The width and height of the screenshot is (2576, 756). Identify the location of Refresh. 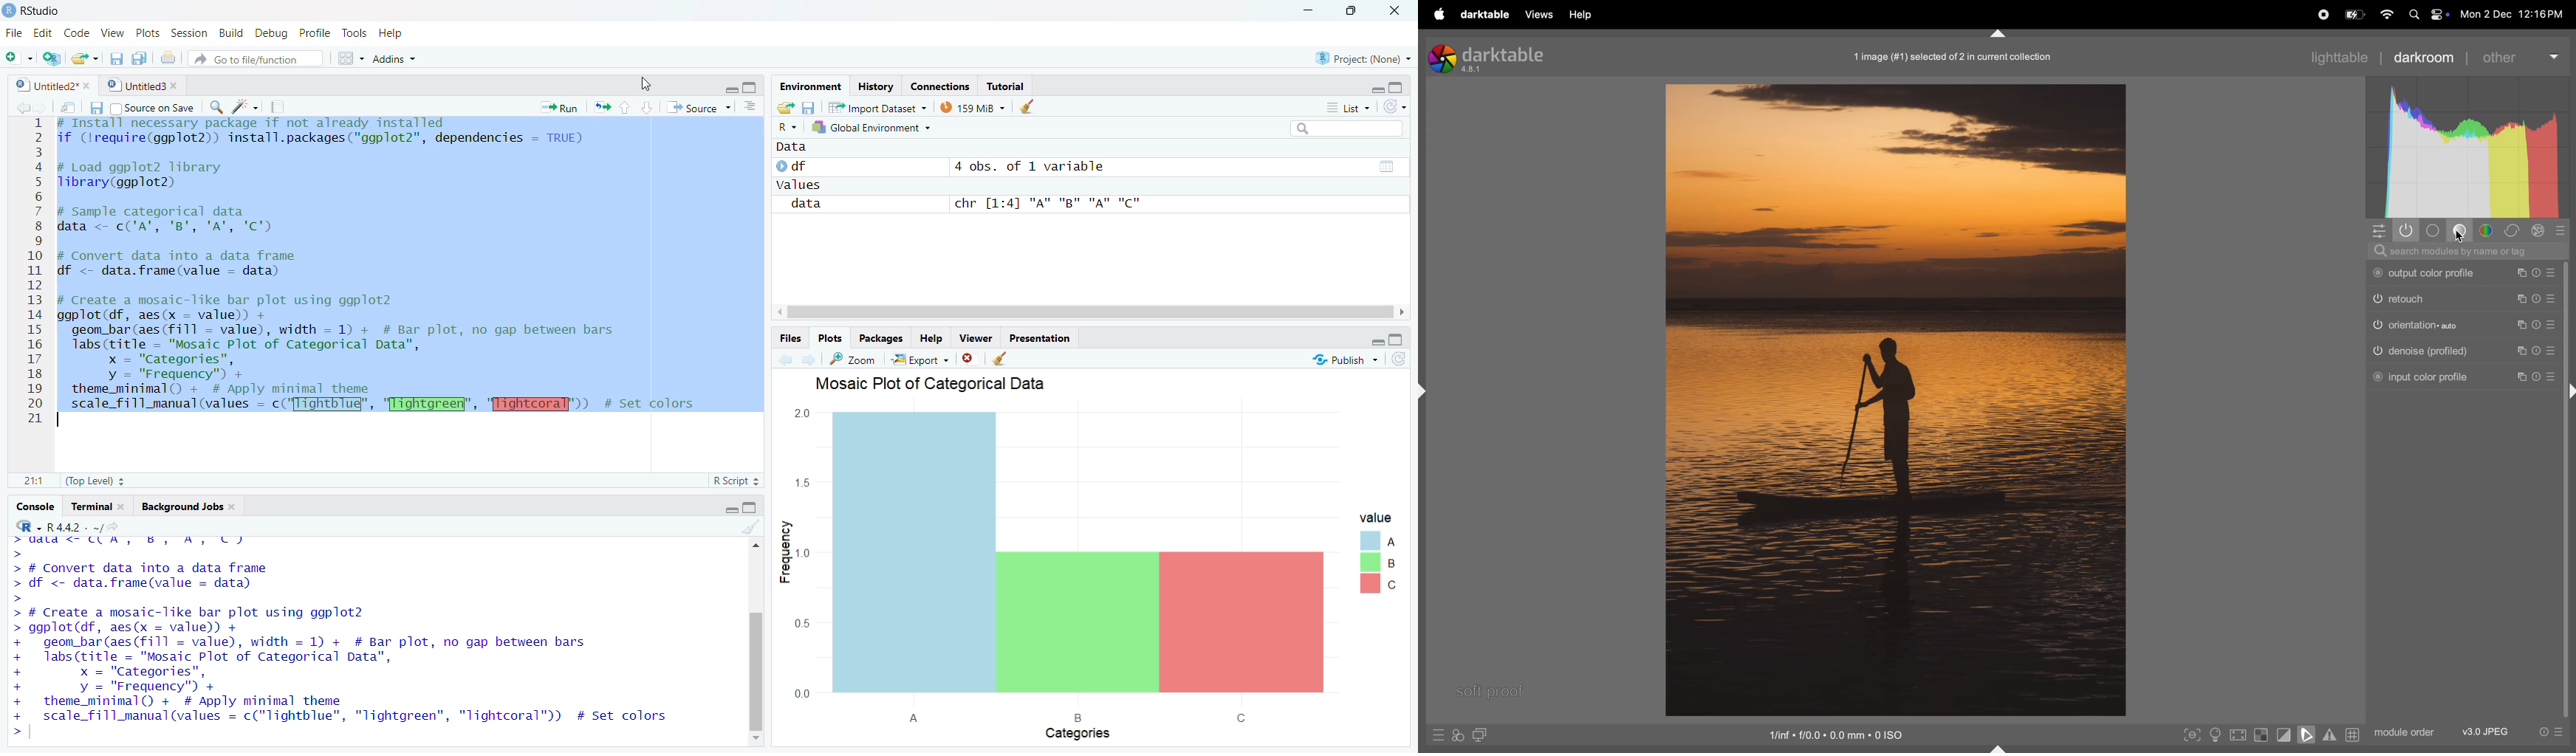
(1397, 359).